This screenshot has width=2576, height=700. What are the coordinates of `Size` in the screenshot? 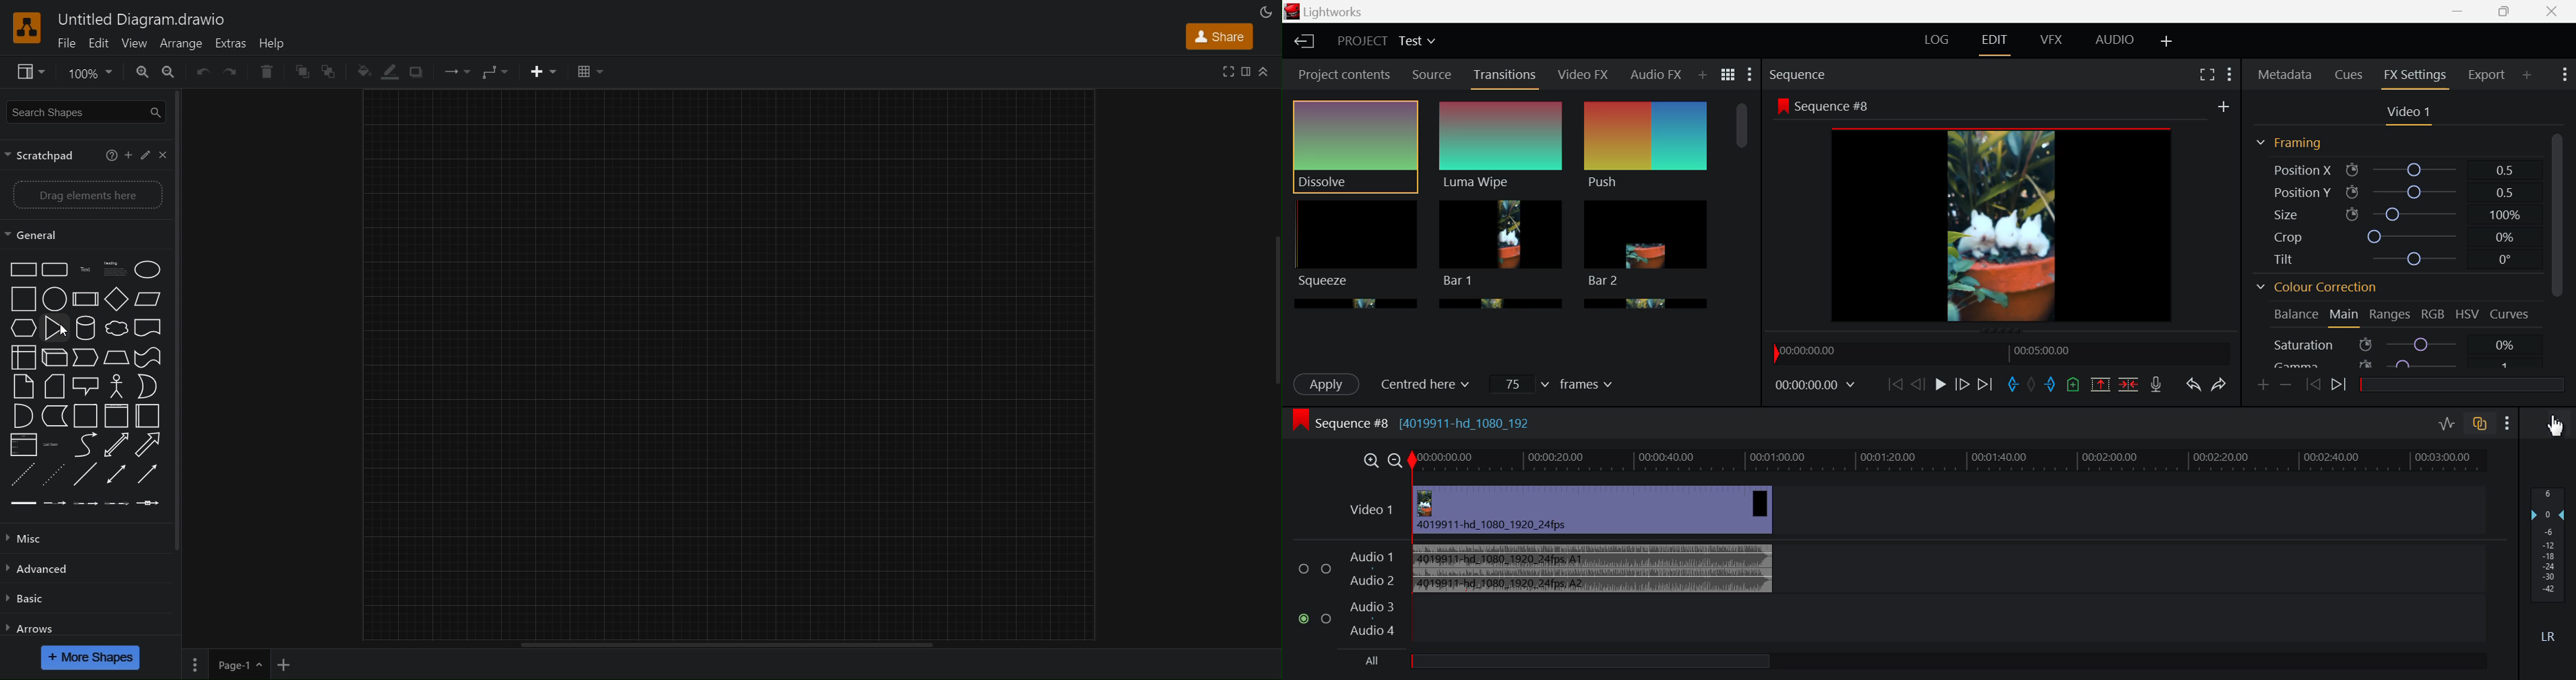 It's located at (2395, 211).